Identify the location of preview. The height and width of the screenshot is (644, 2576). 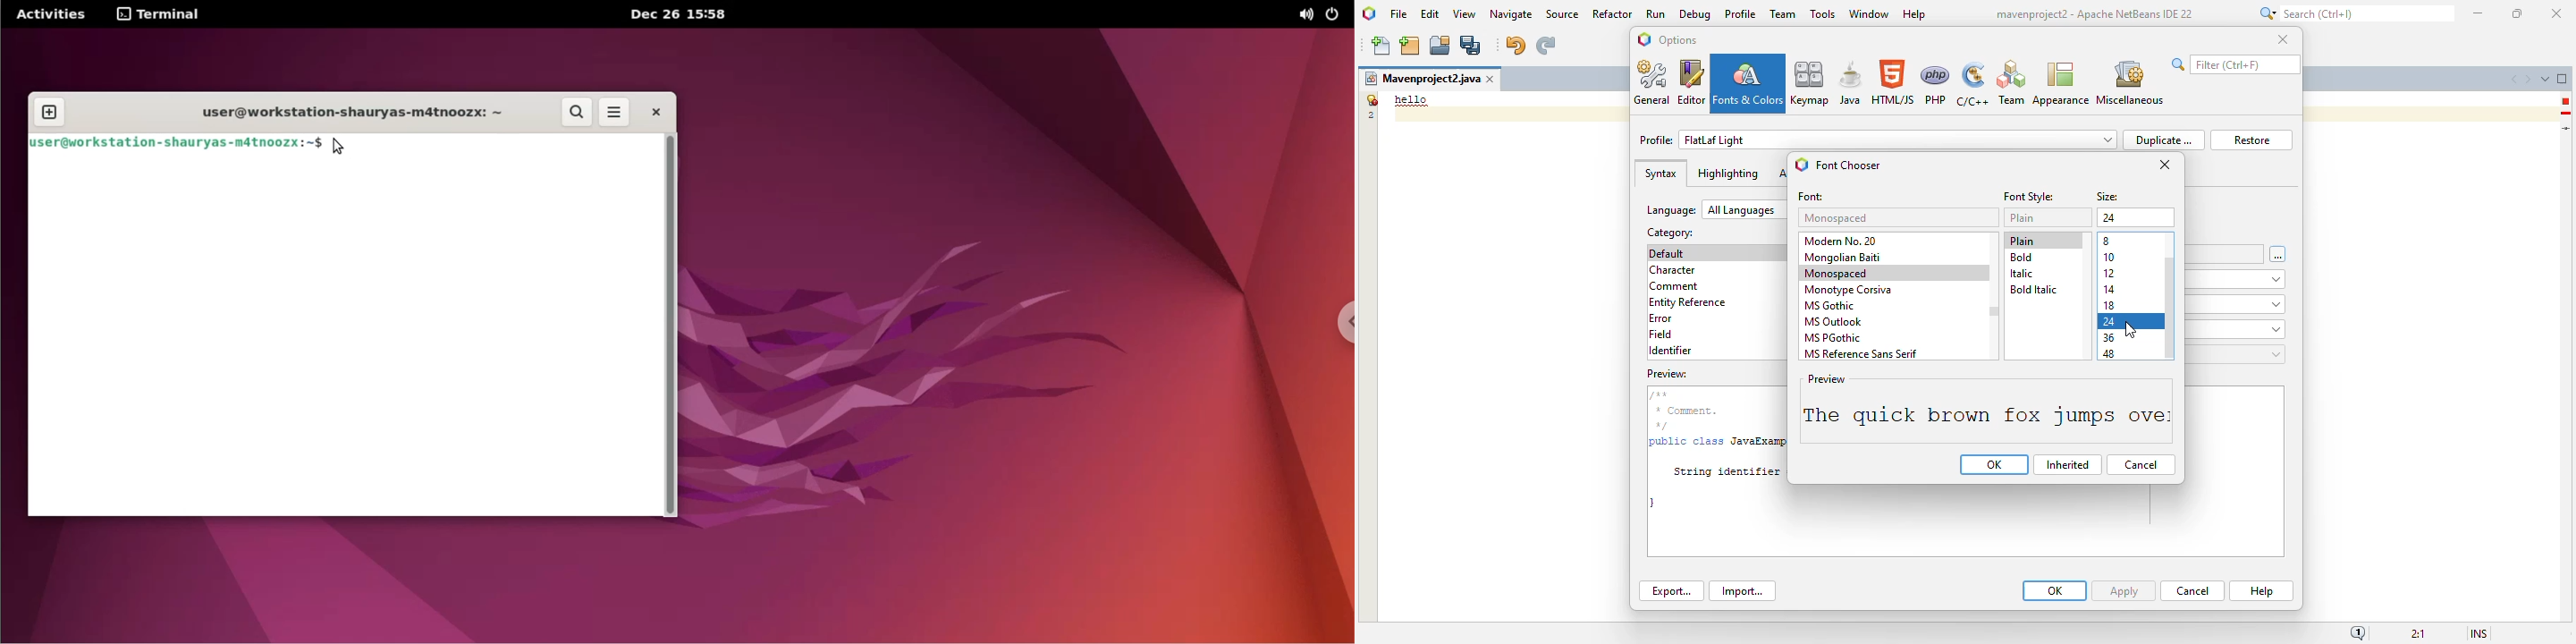
(1986, 410).